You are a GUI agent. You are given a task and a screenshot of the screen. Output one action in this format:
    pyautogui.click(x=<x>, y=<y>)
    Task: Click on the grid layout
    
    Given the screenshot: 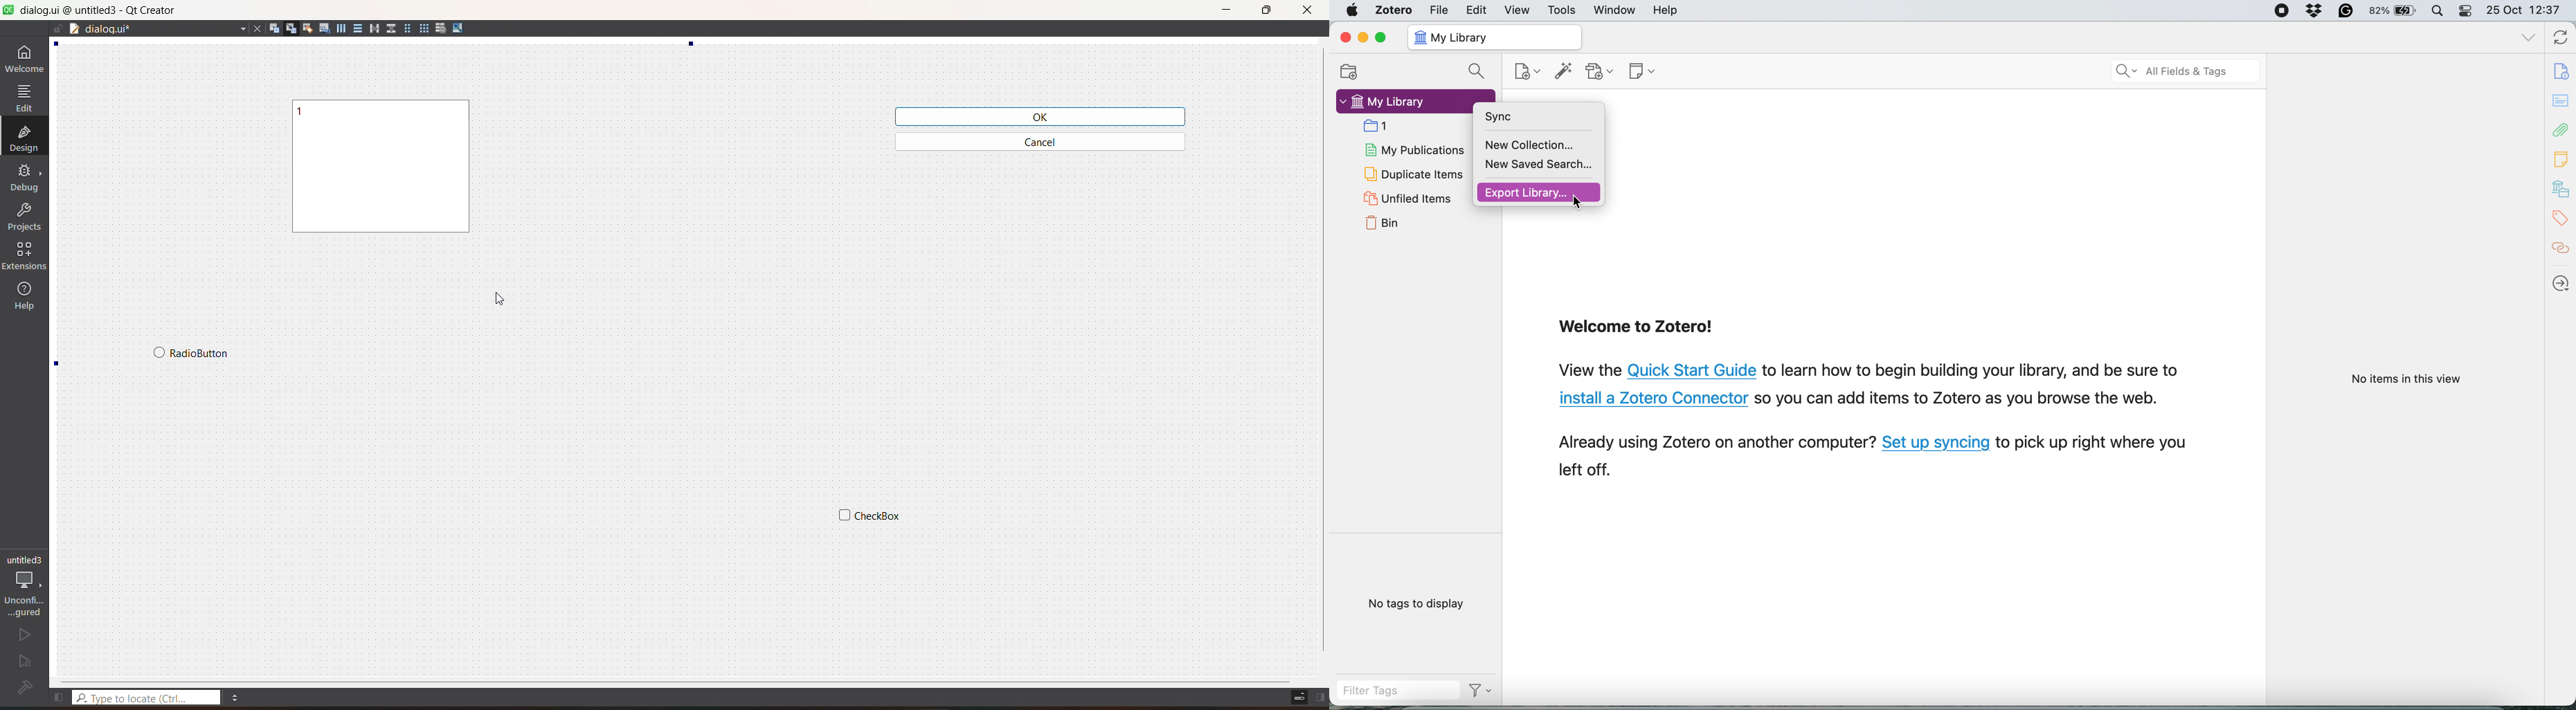 What is the action you would take?
    pyautogui.click(x=424, y=28)
    